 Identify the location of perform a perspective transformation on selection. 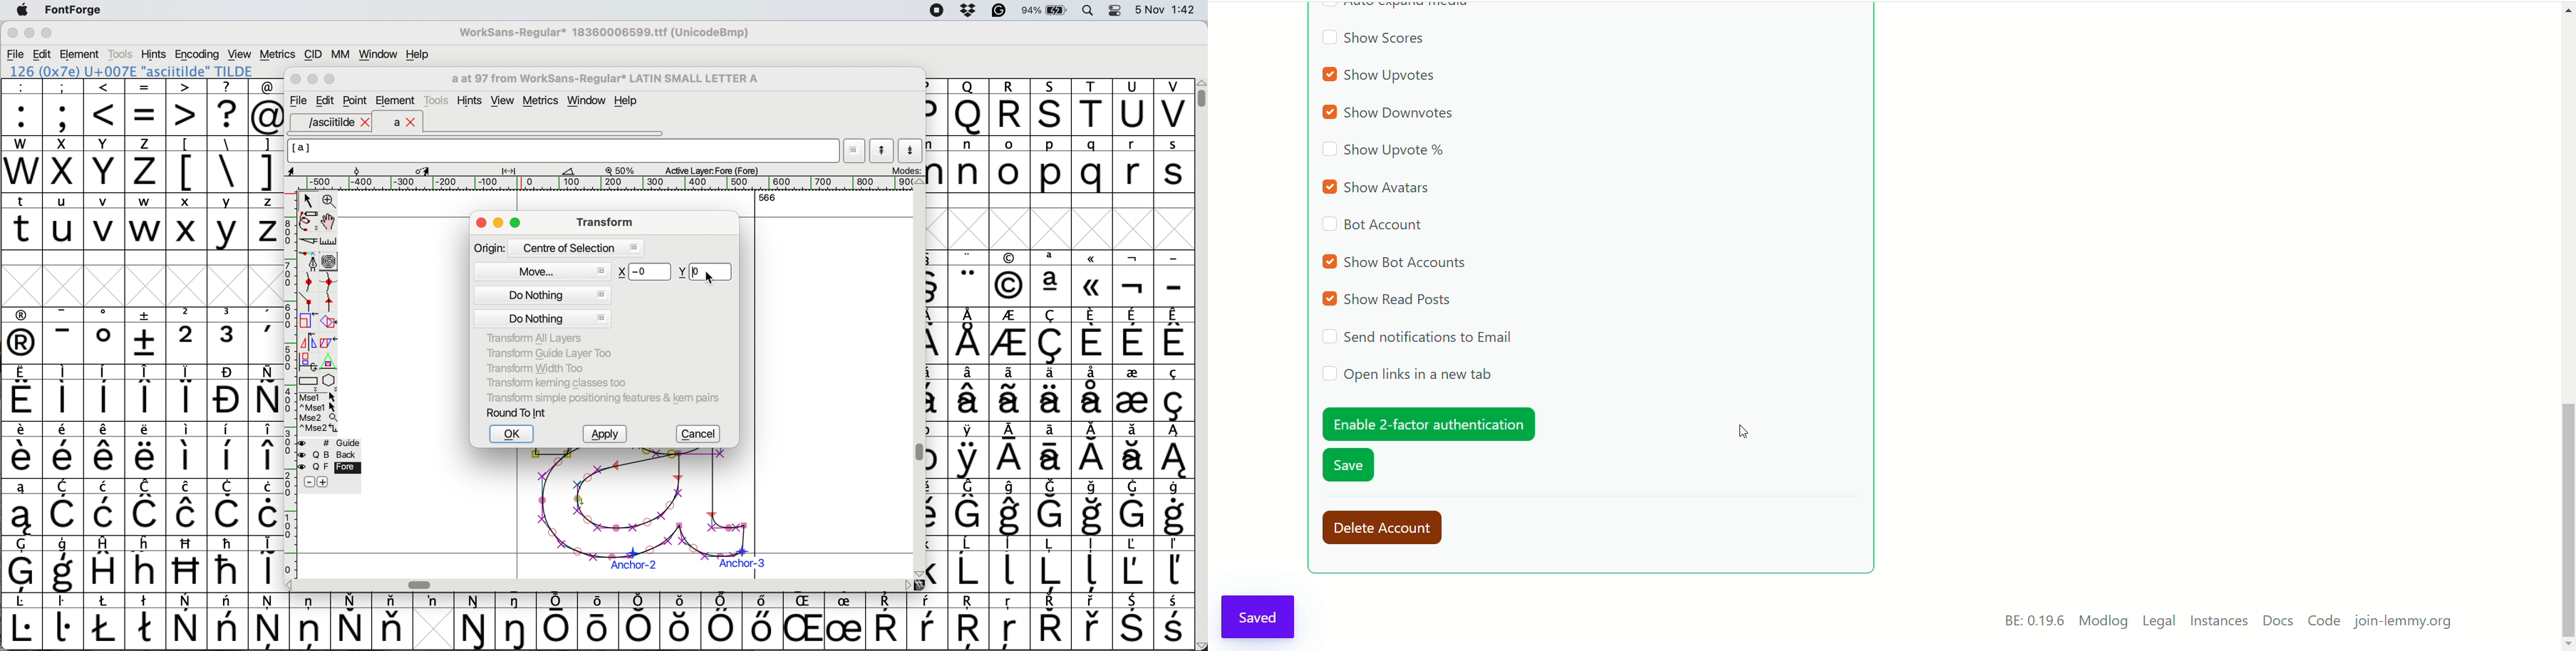
(329, 362).